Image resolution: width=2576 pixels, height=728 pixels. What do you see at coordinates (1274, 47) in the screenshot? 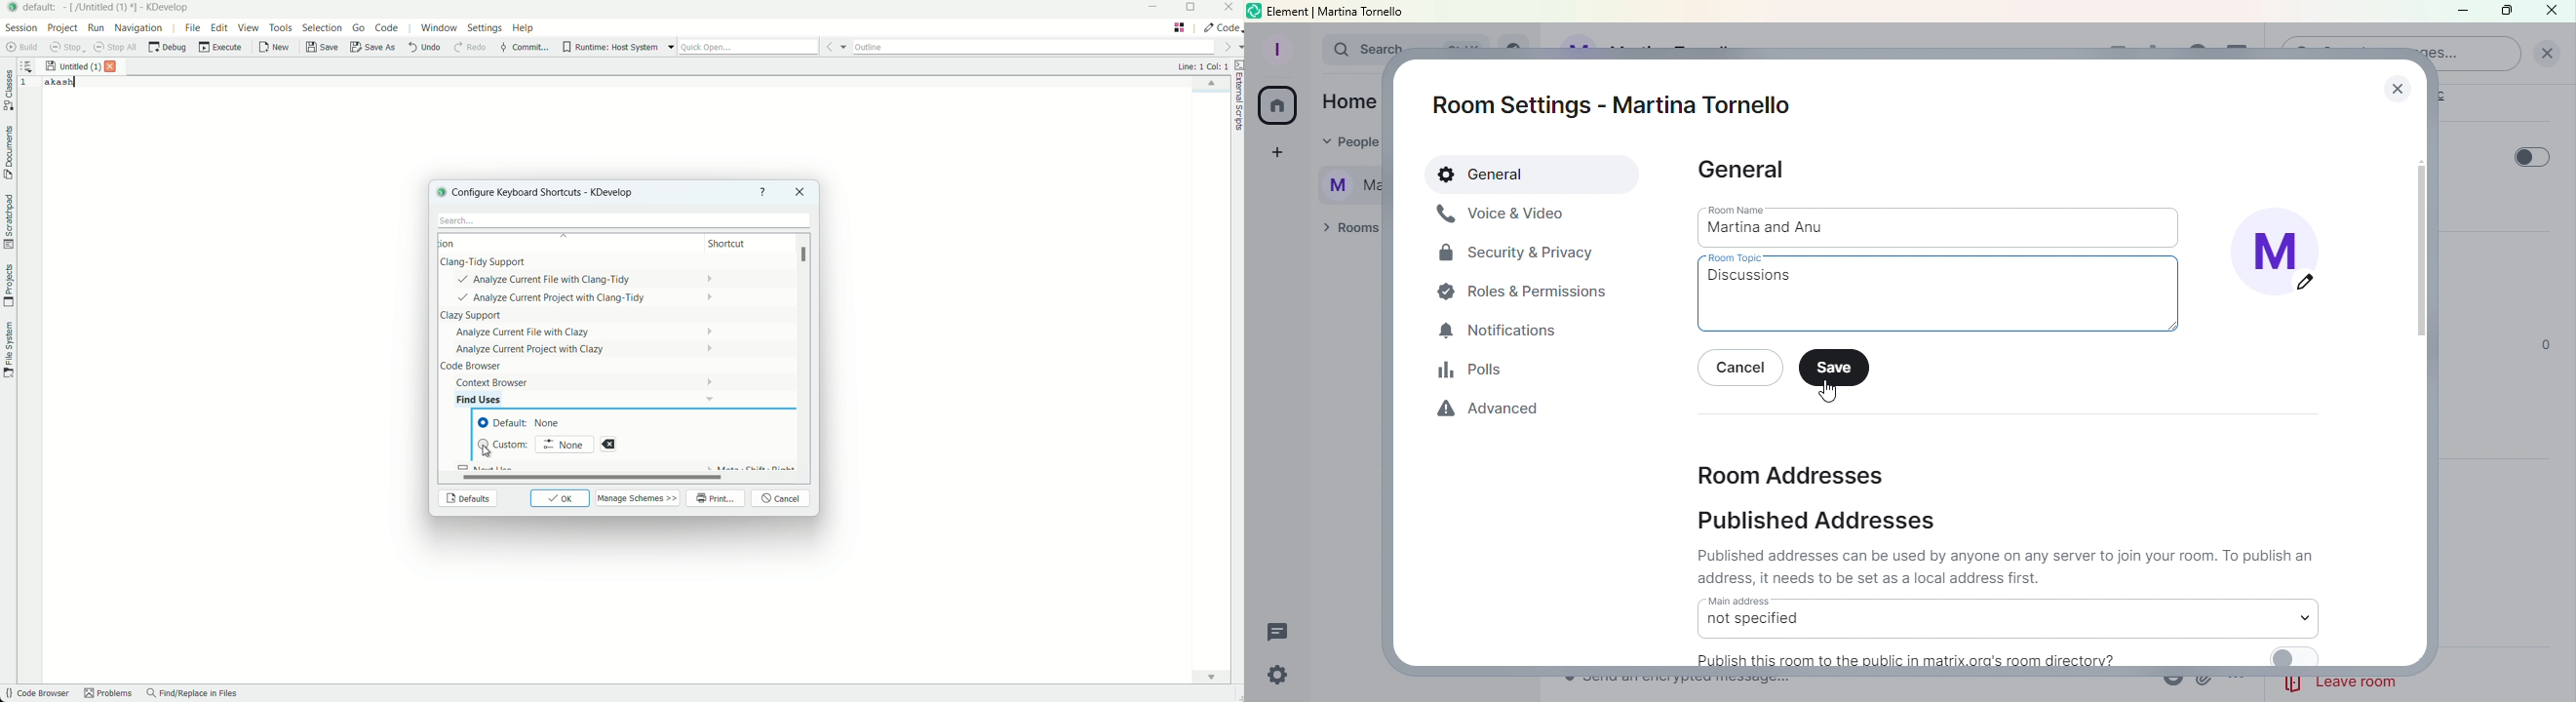
I see `Profile` at bounding box center [1274, 47].